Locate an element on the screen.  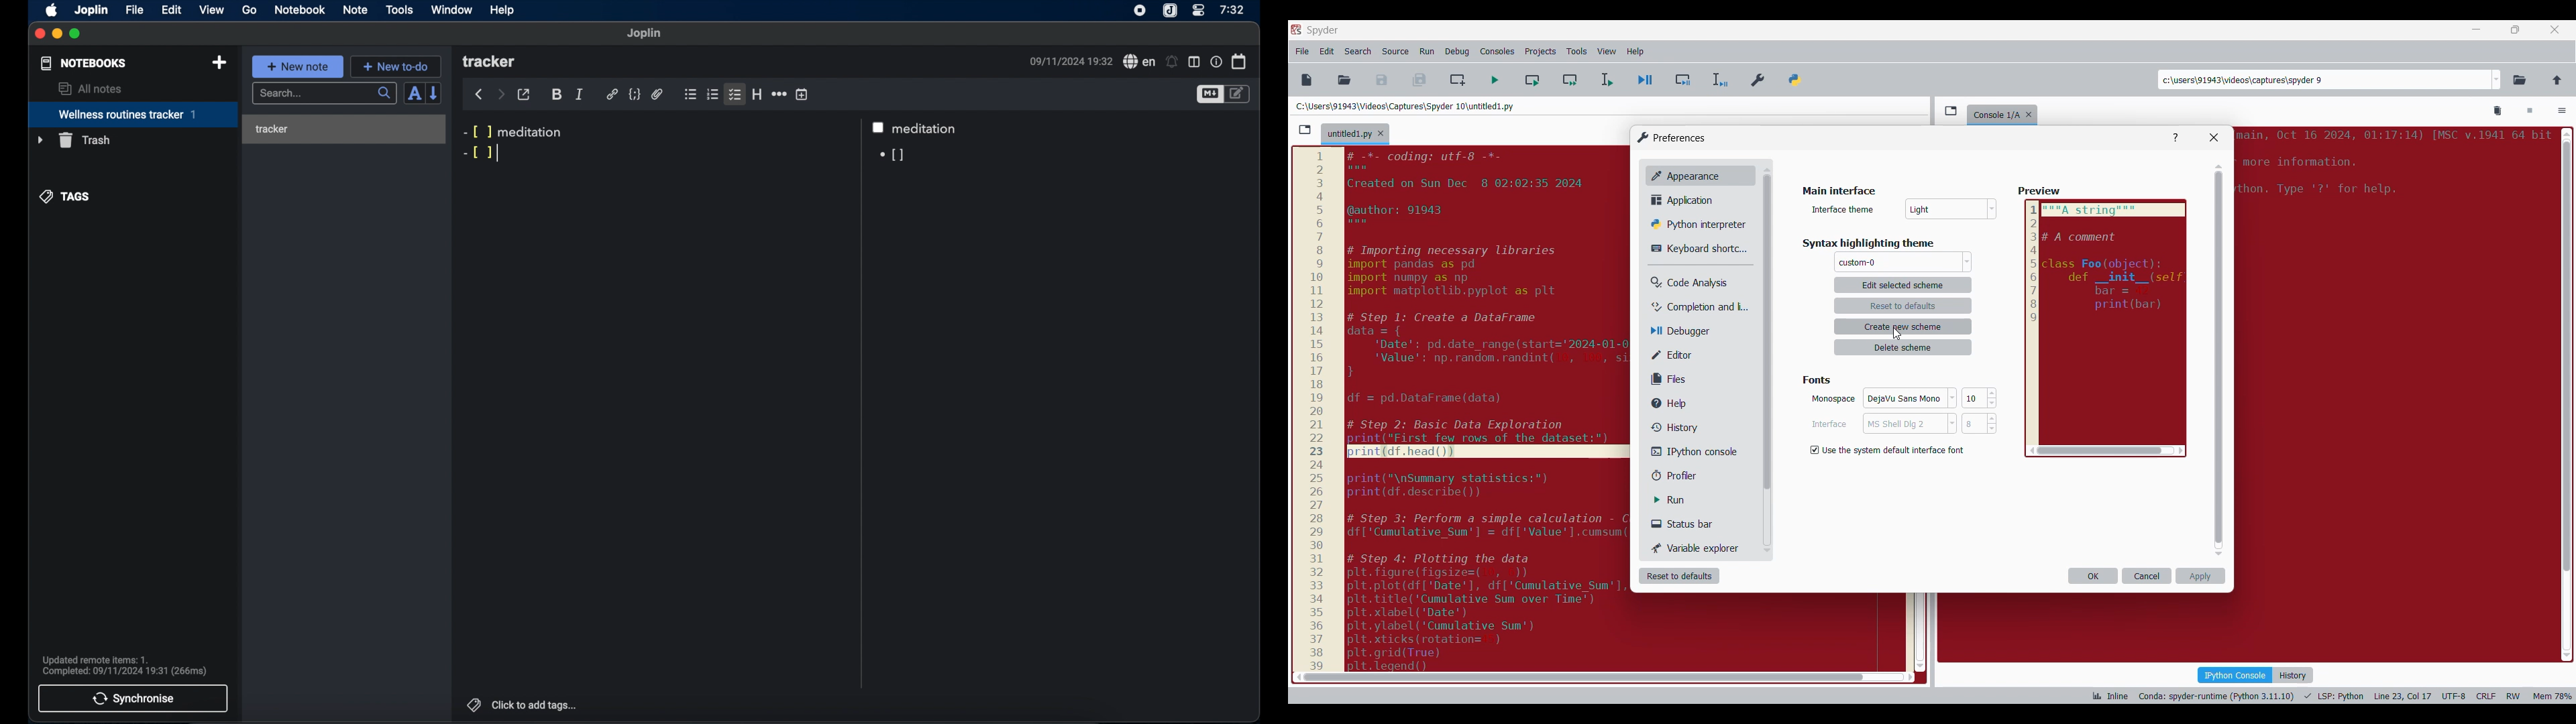
Save file is located at coordinates (1383, 80).